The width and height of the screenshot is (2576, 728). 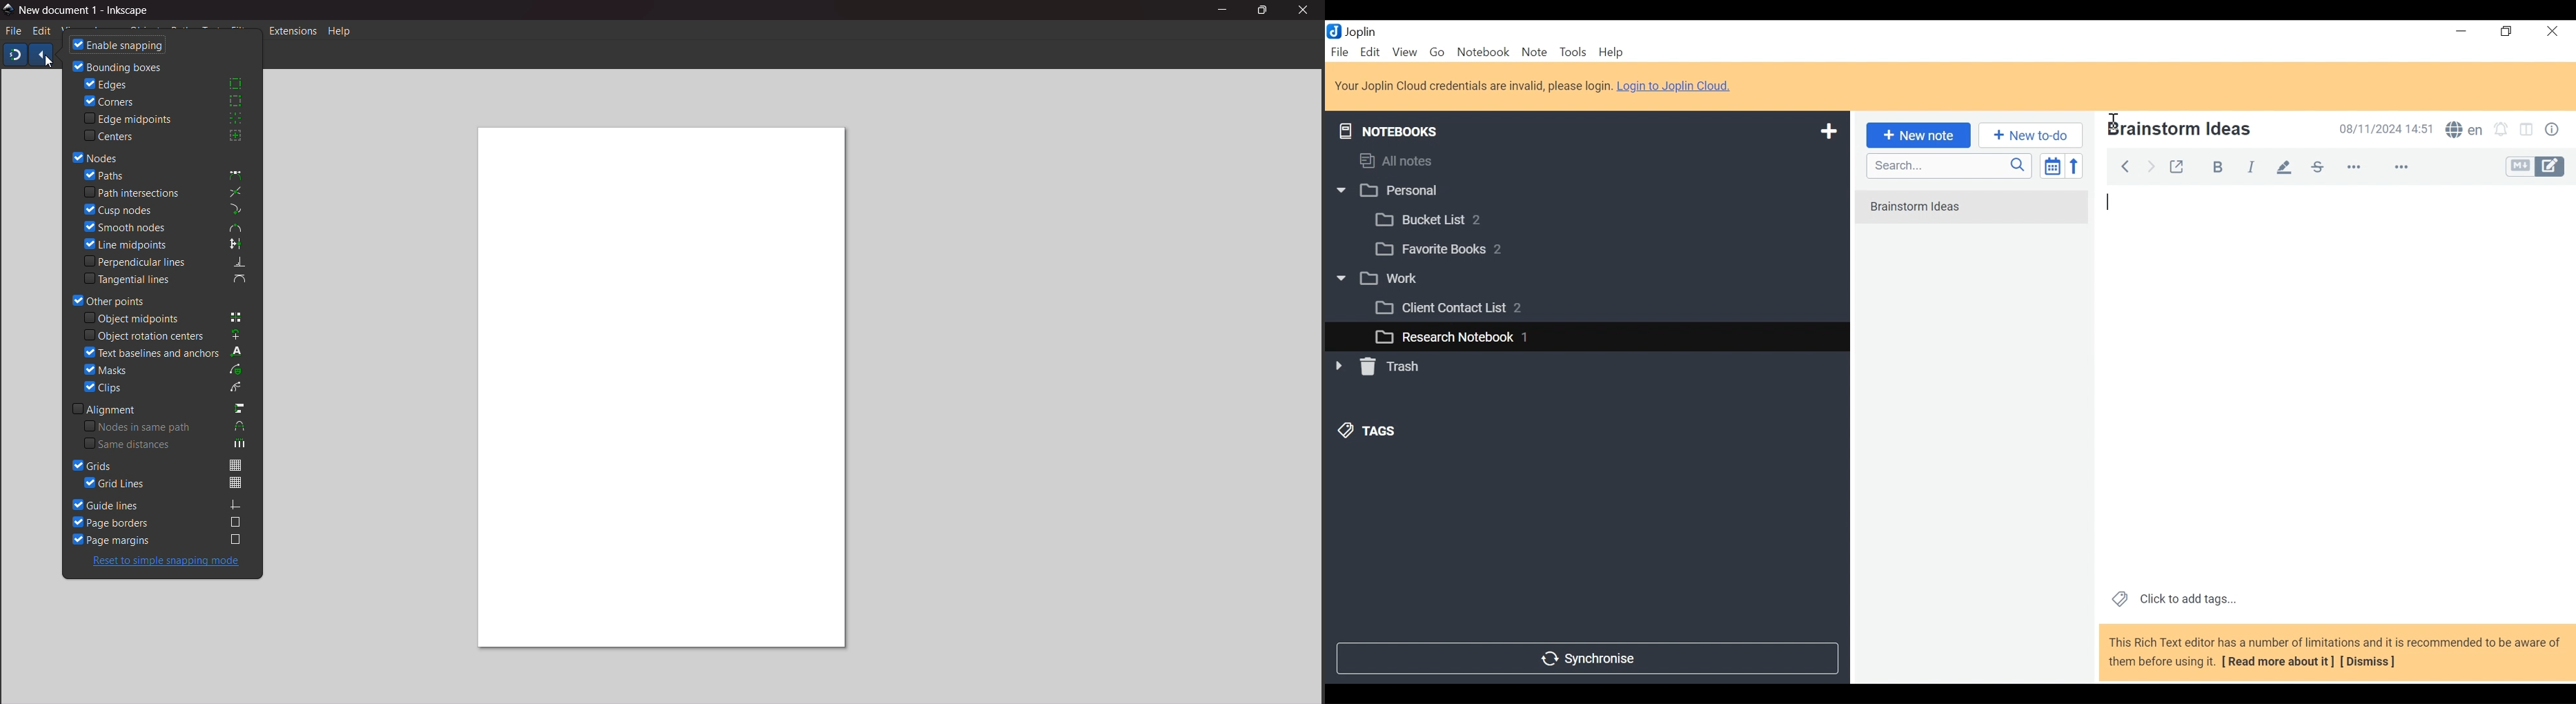 What do you see at coordinates (167, 277) in the screenshot?
I see `tangential lines` at bounding box center [167, 277].